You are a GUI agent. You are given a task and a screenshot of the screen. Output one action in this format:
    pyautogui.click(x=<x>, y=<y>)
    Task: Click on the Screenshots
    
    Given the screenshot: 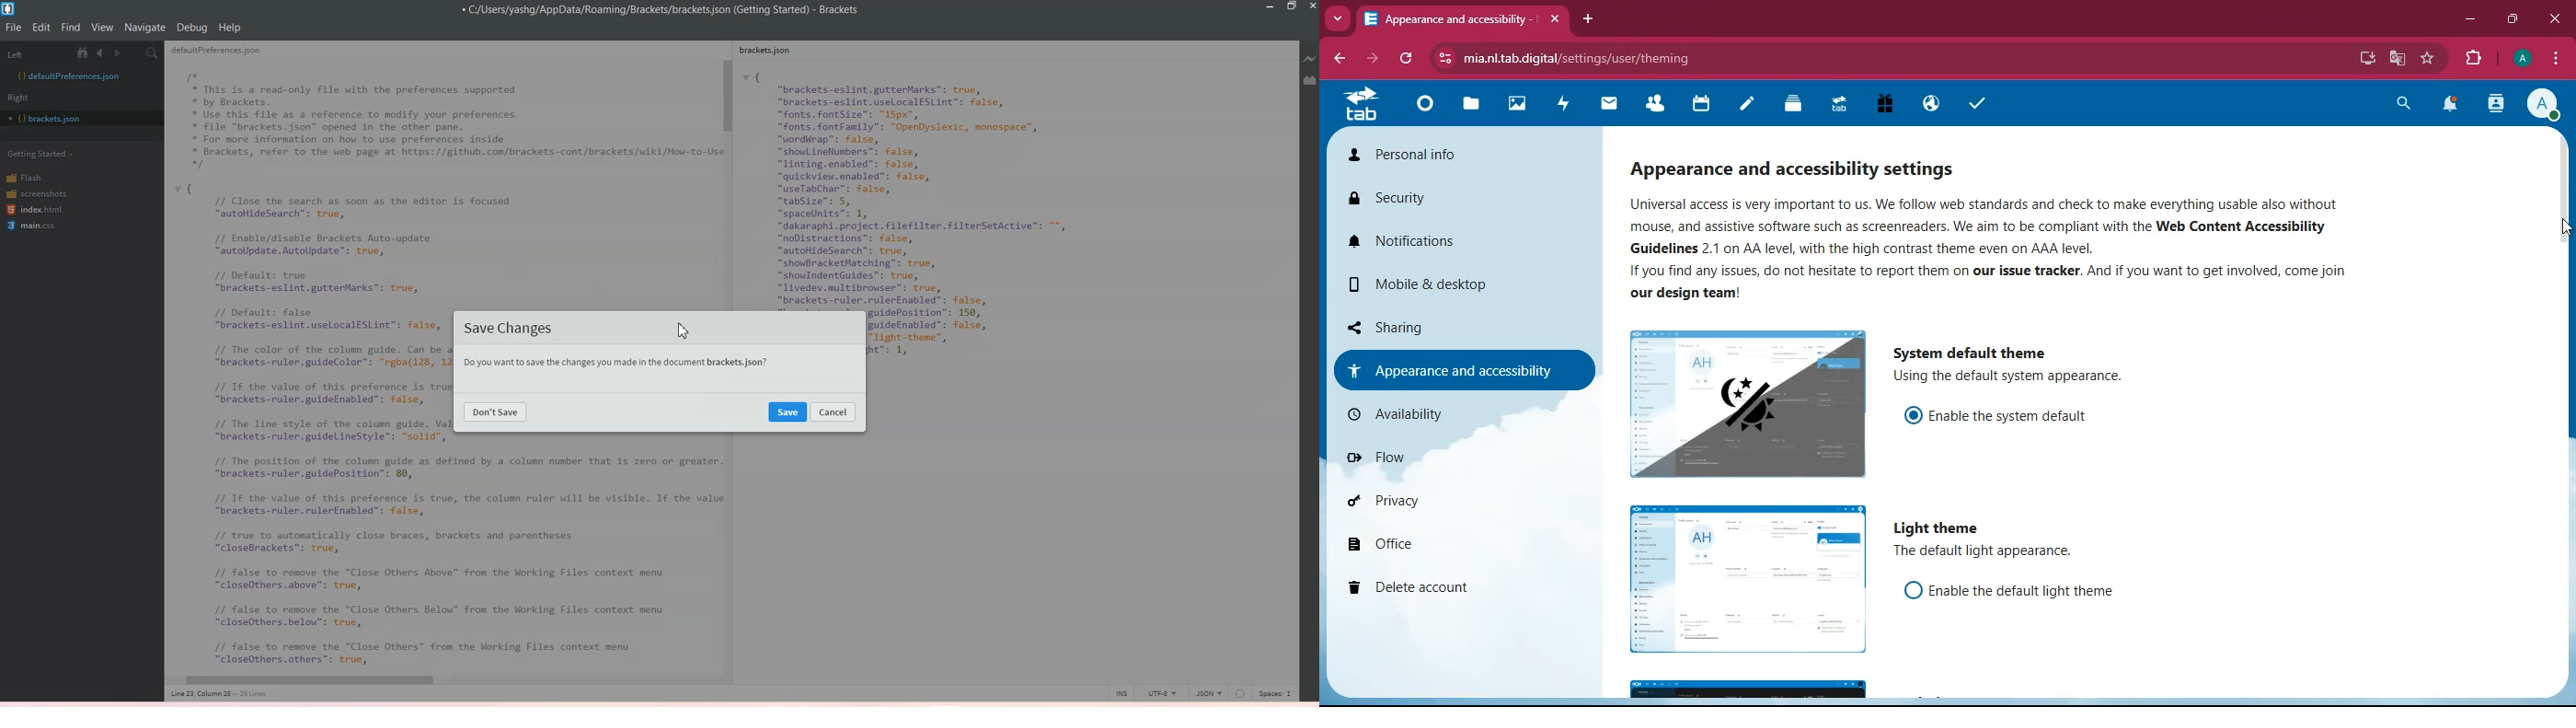 What is the action you would take?
    pyautogui.click(x=36, y=193)
    